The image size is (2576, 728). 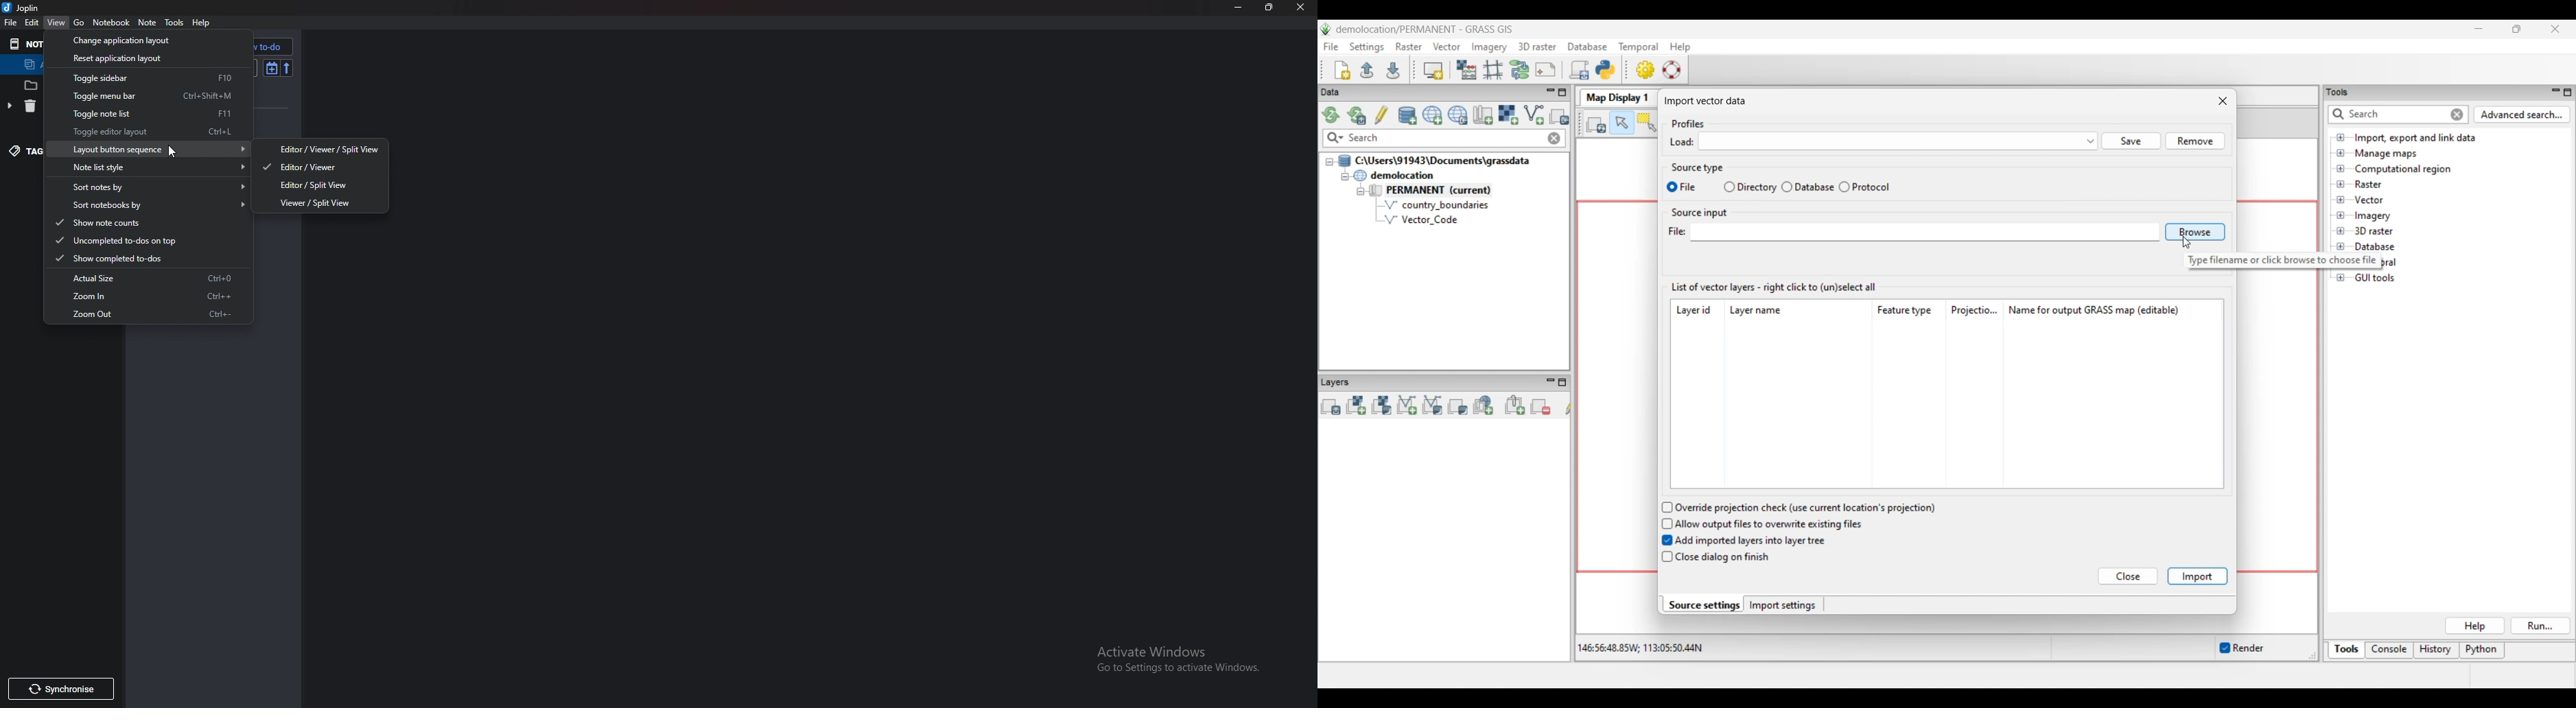 What do you see at coordinates (152, 167) in the screenshot?
I see `Note list style` at bounding box center [152, 167].